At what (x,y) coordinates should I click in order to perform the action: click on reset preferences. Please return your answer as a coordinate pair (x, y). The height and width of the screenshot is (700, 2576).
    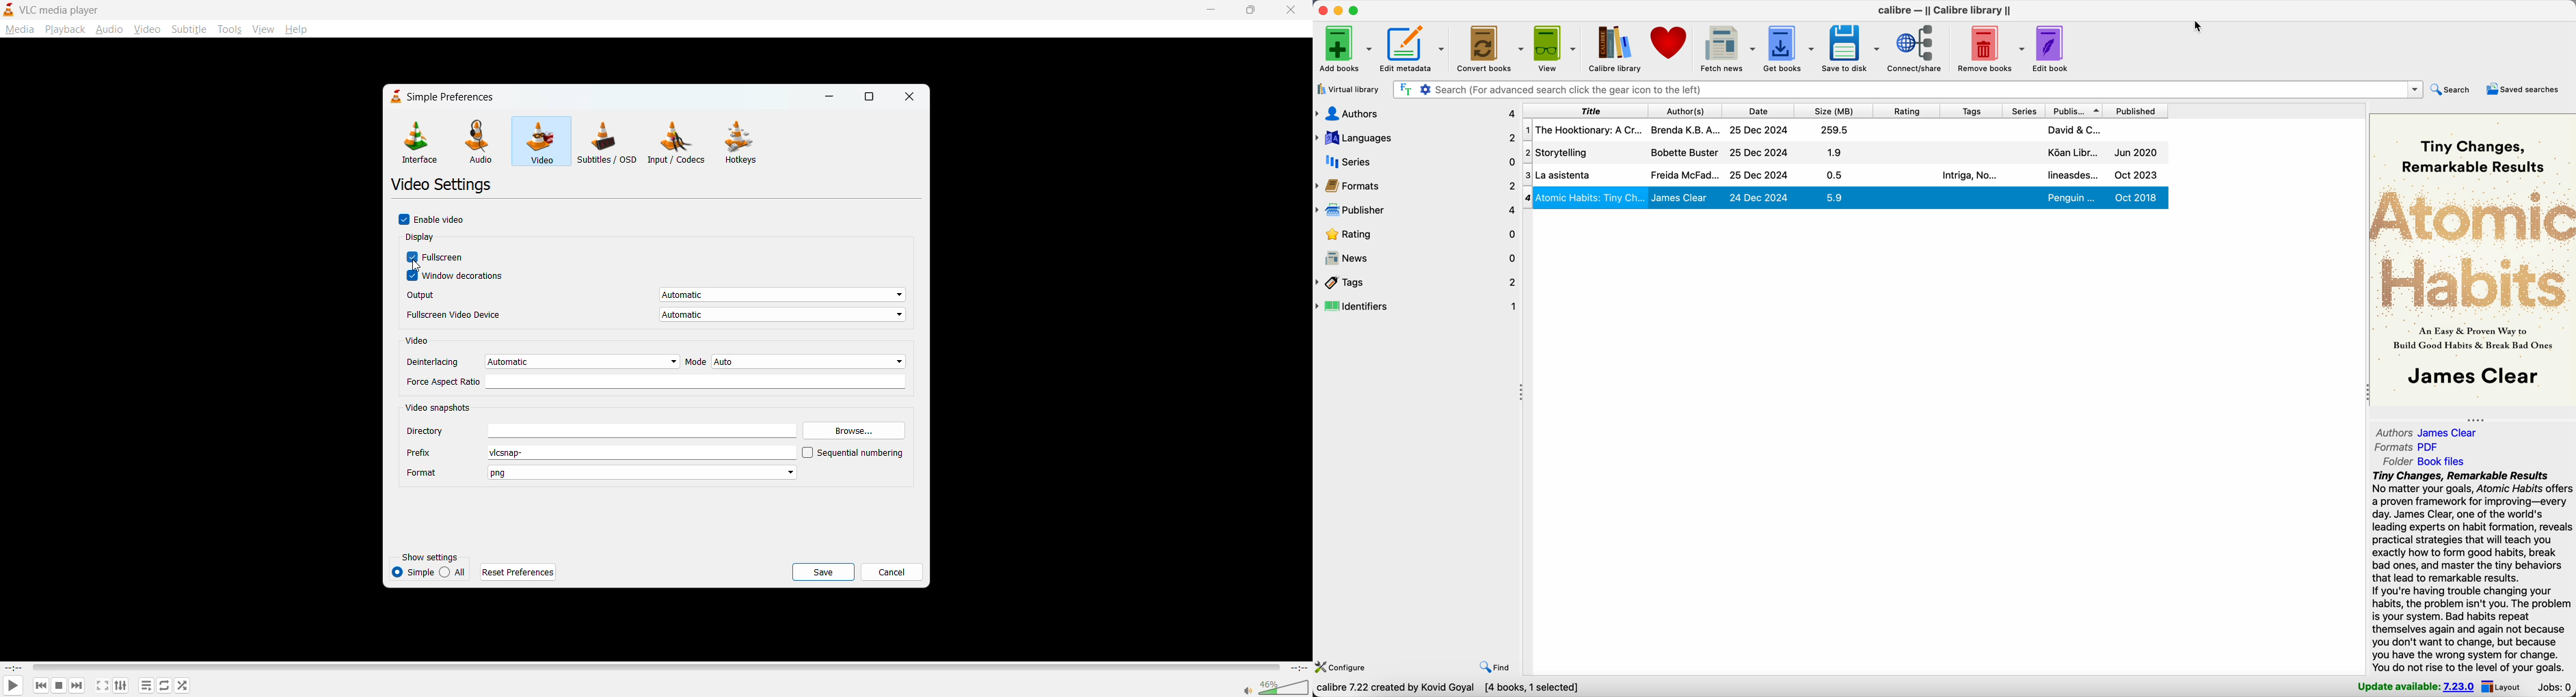
    Looking at the image, I should click on (520, 571).